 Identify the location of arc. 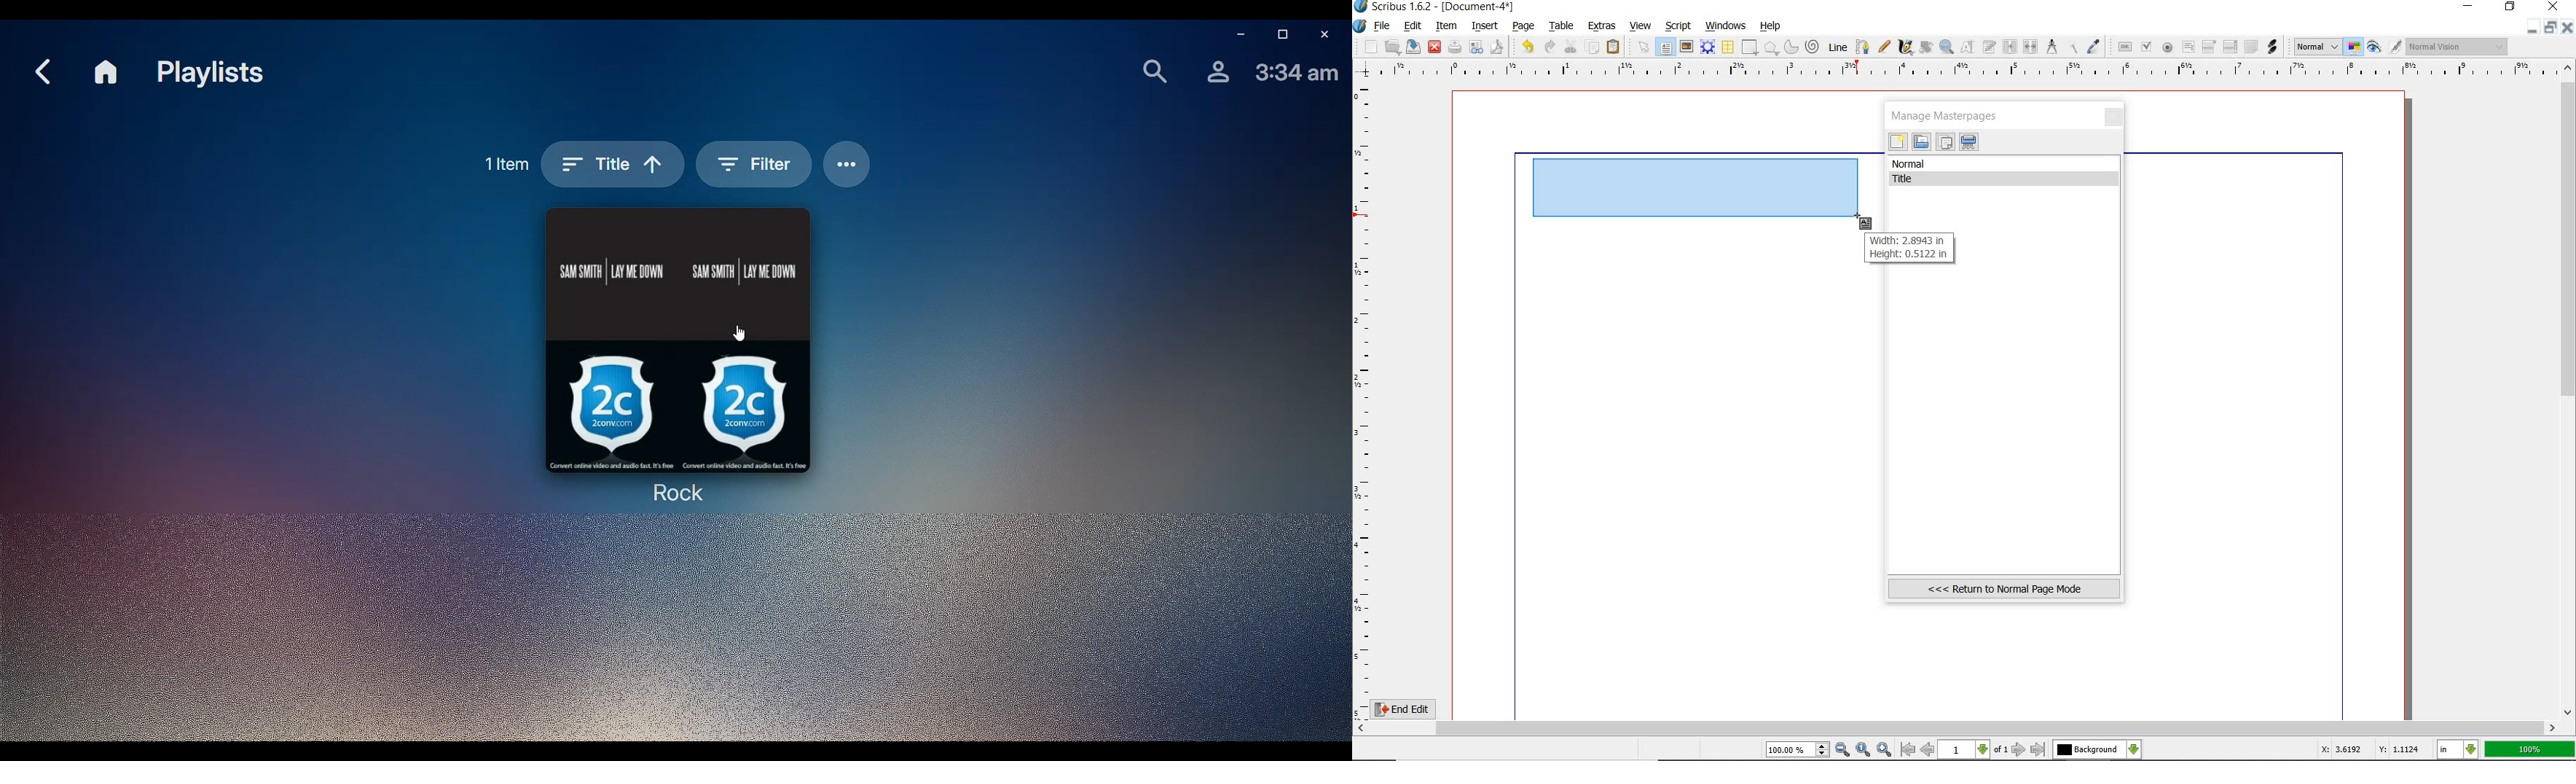
(1790, 47).